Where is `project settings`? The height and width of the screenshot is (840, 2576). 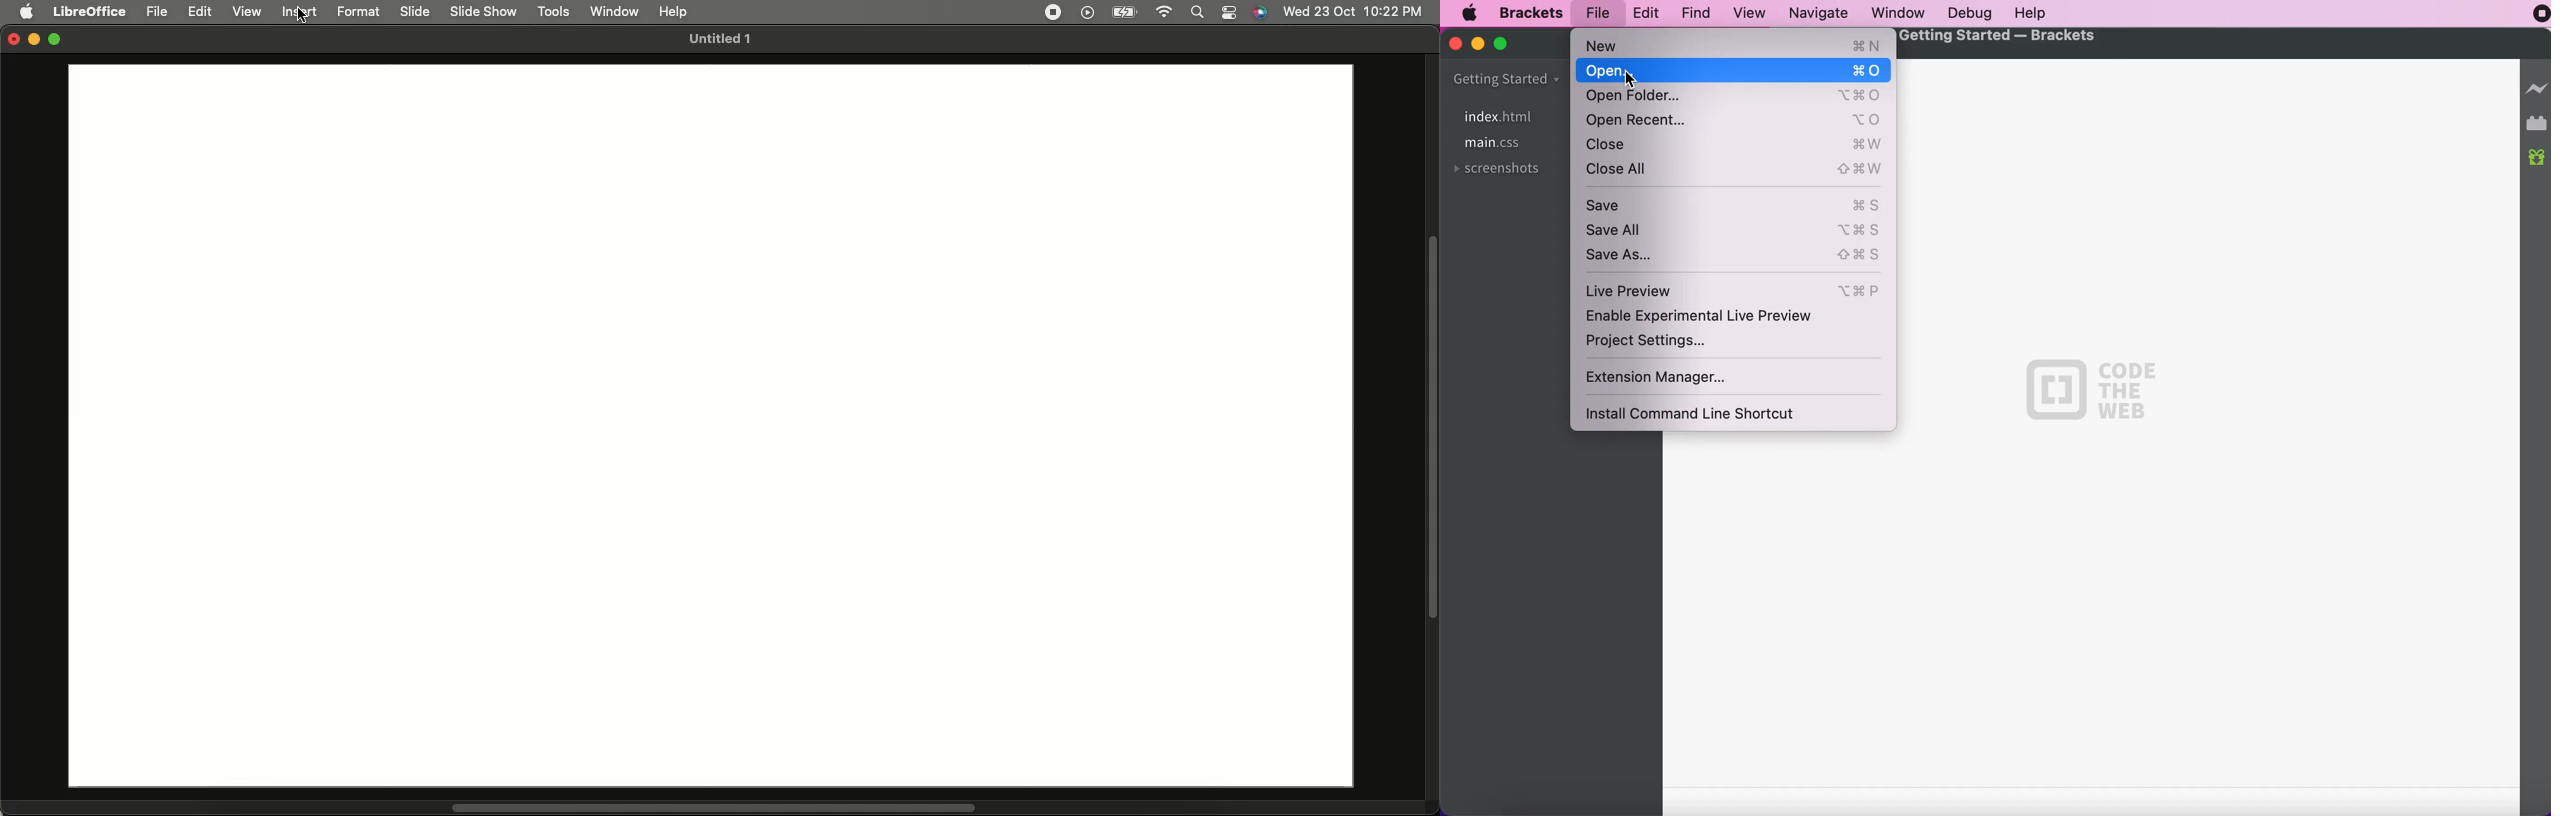
project settings is located at coordinates (1654, 343).